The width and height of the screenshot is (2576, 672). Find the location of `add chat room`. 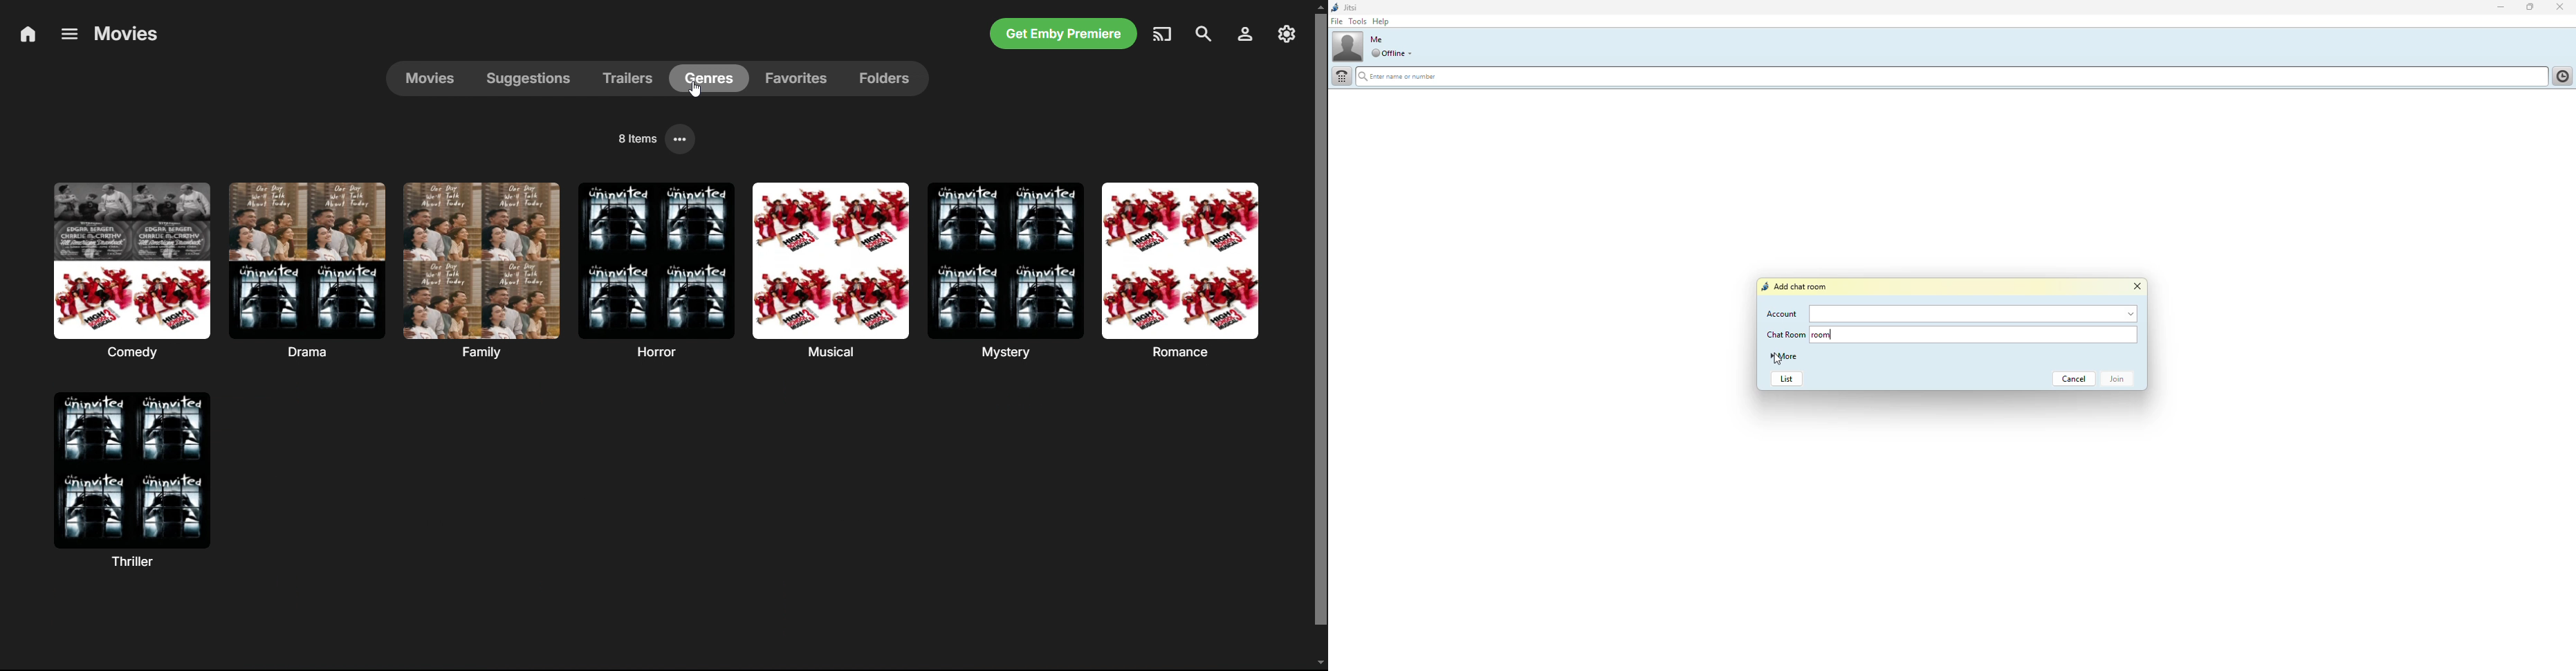

add chat room is located at coordinates (1797, 287).